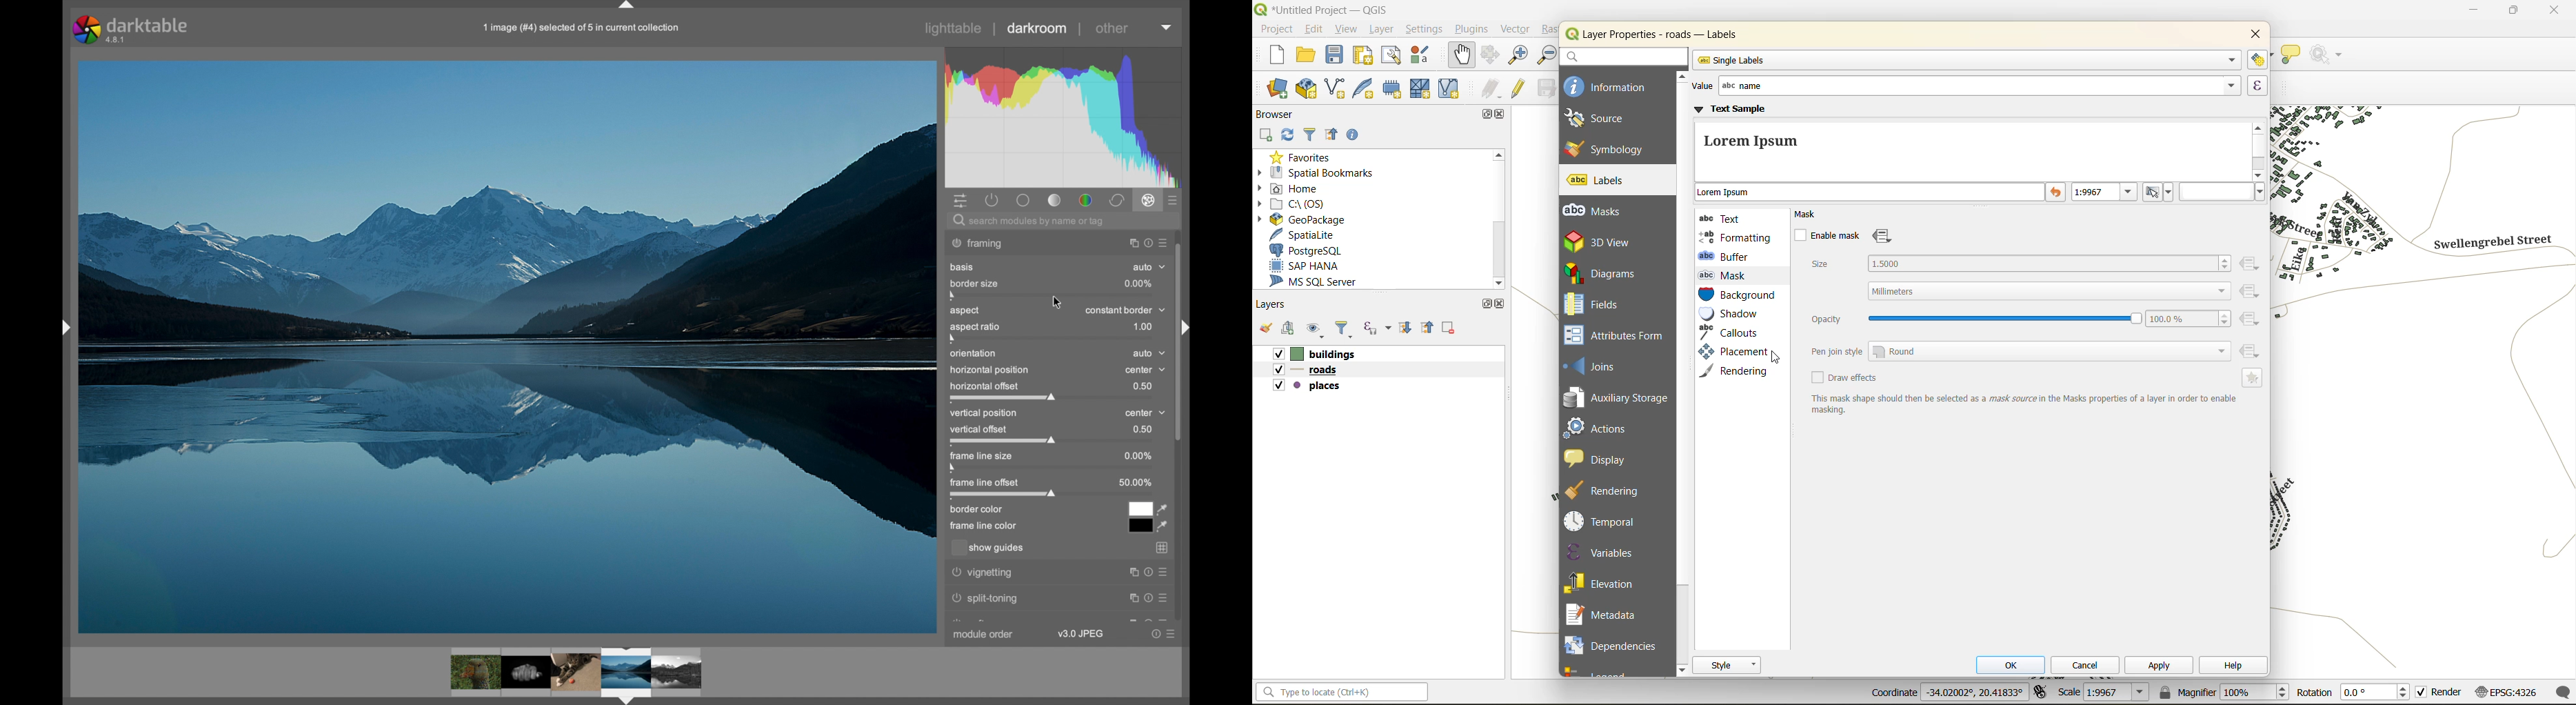 Image resolution: width=2576 pixels, height=728 pixels. What do you see at coordinates (1971, 142) in the screenshot?
I see `text sample` at bounding box center [1971, 142].